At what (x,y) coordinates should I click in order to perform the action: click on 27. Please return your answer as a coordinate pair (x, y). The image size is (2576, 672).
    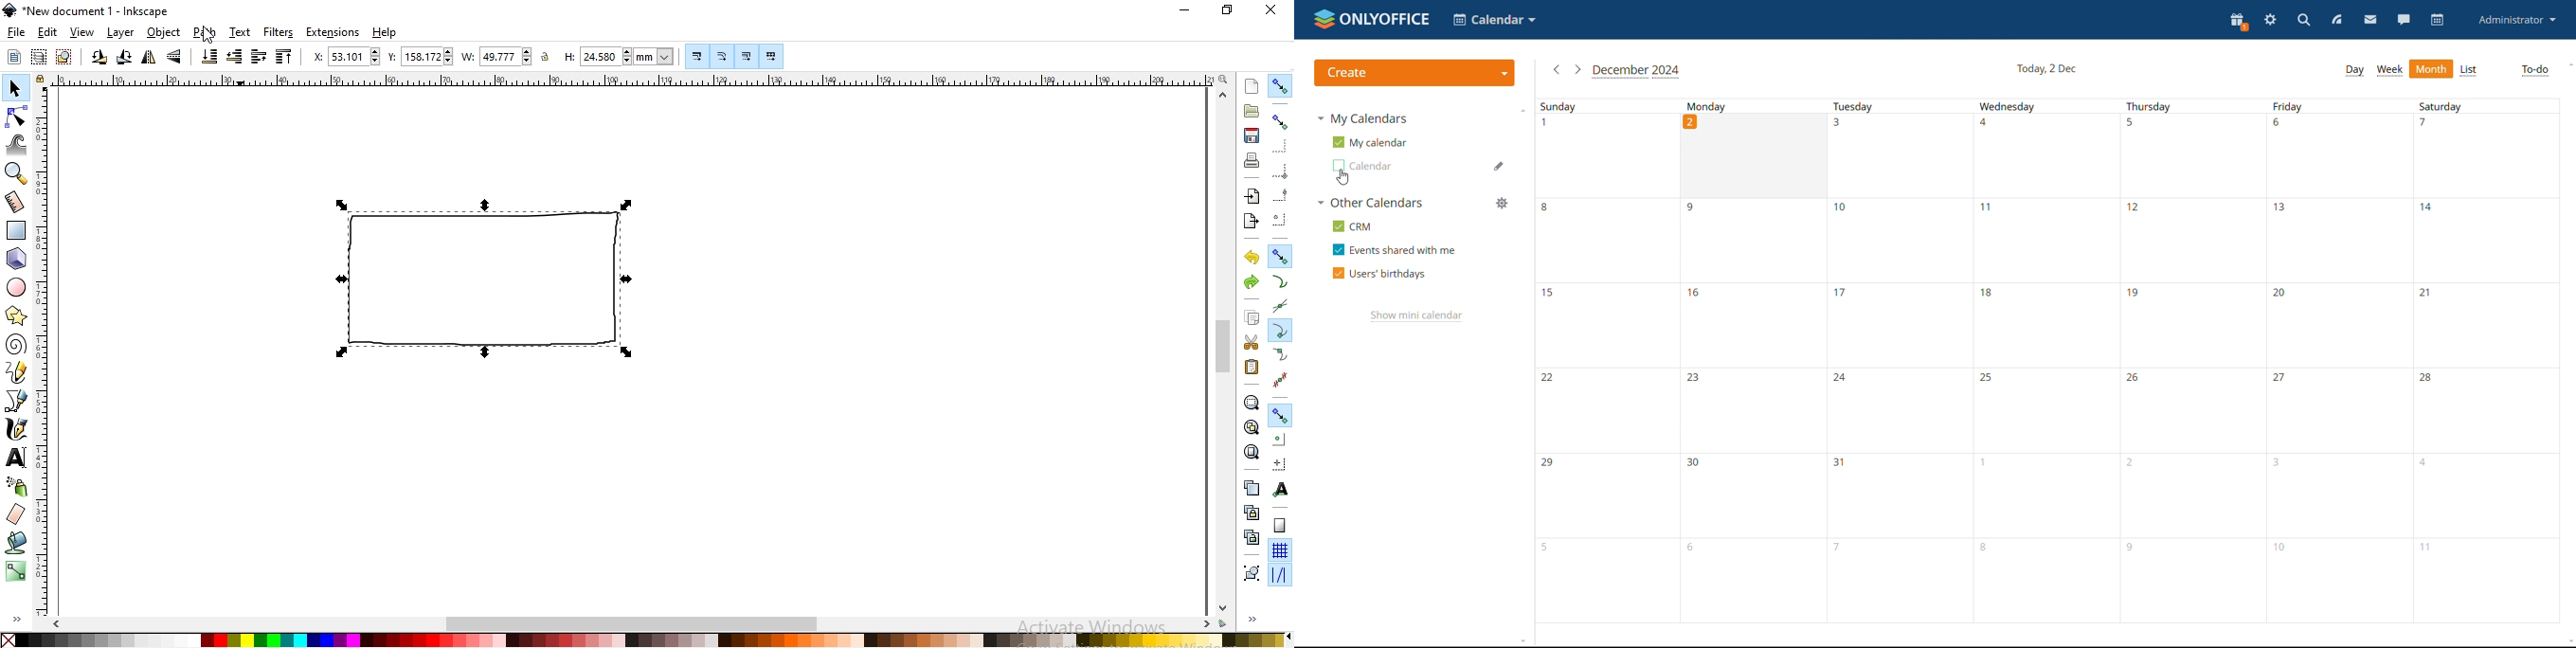
    Looking at the image, I should click on (2339, 412).